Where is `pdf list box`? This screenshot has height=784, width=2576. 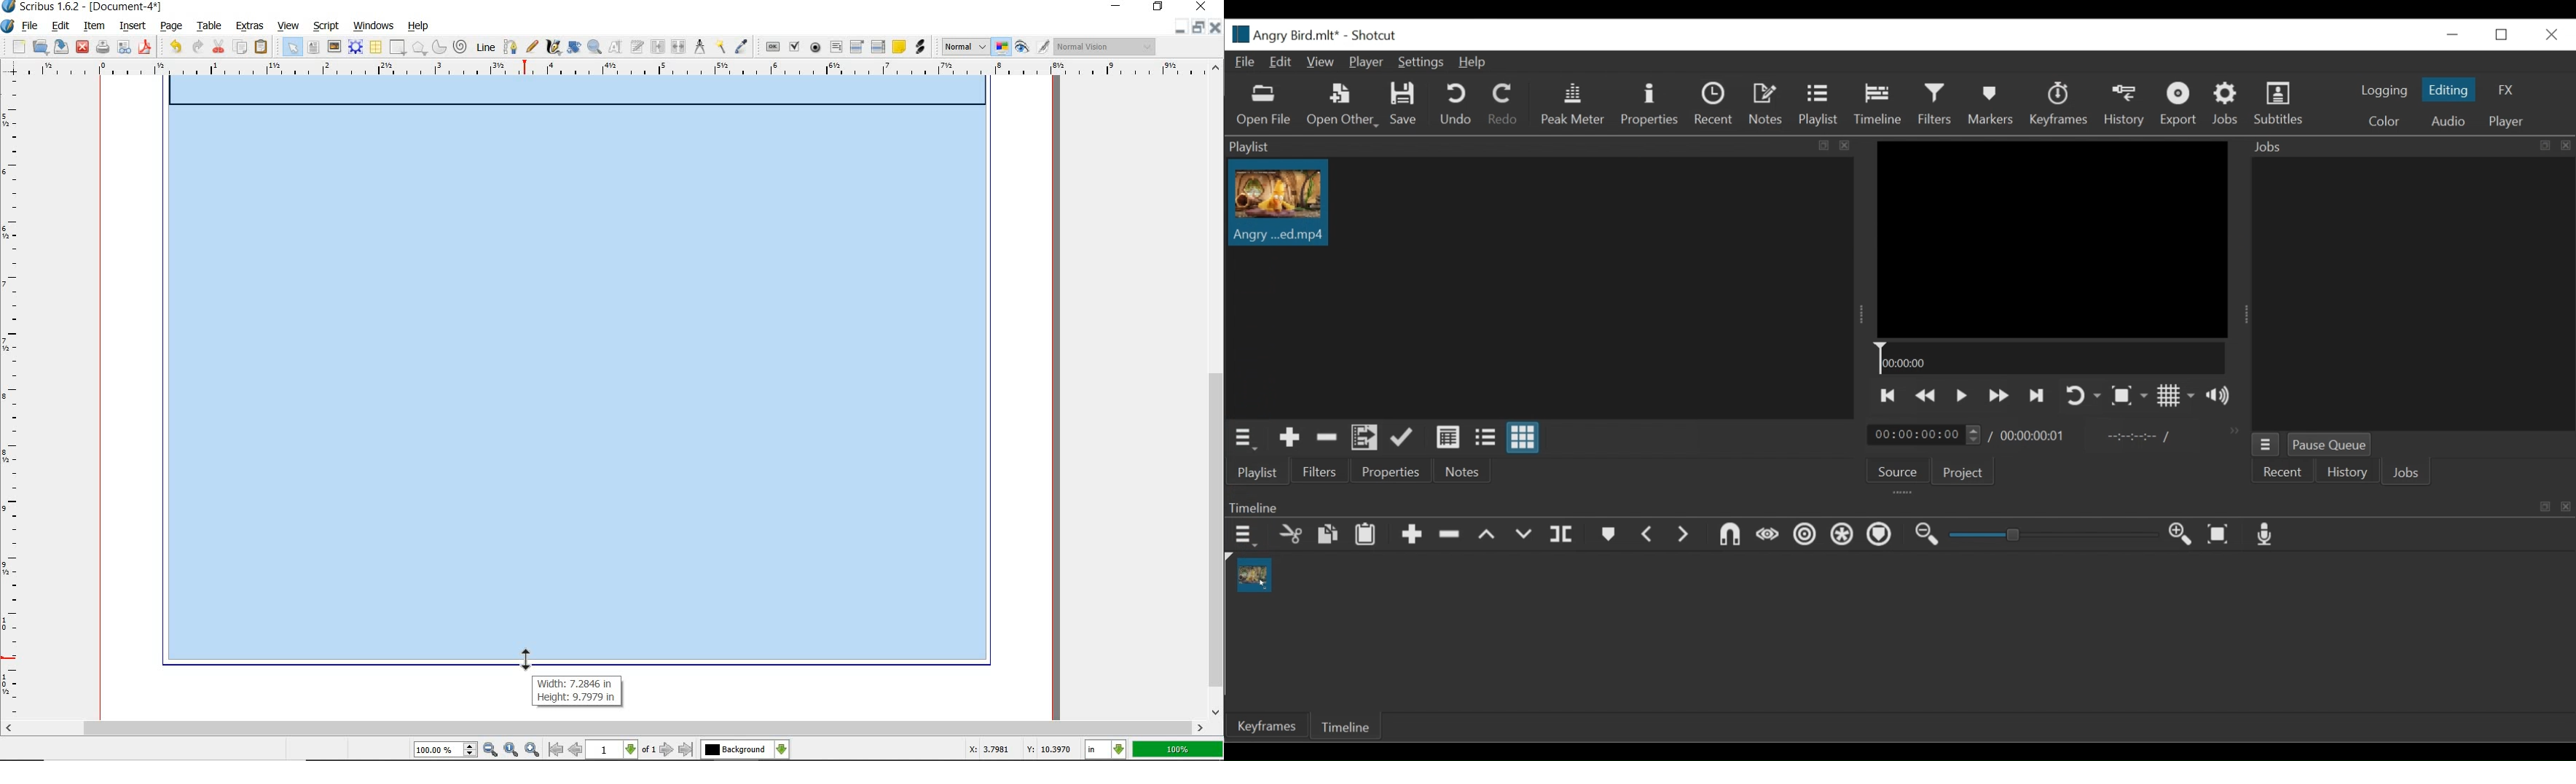 pdf list box is located at coordinates (878, 46).